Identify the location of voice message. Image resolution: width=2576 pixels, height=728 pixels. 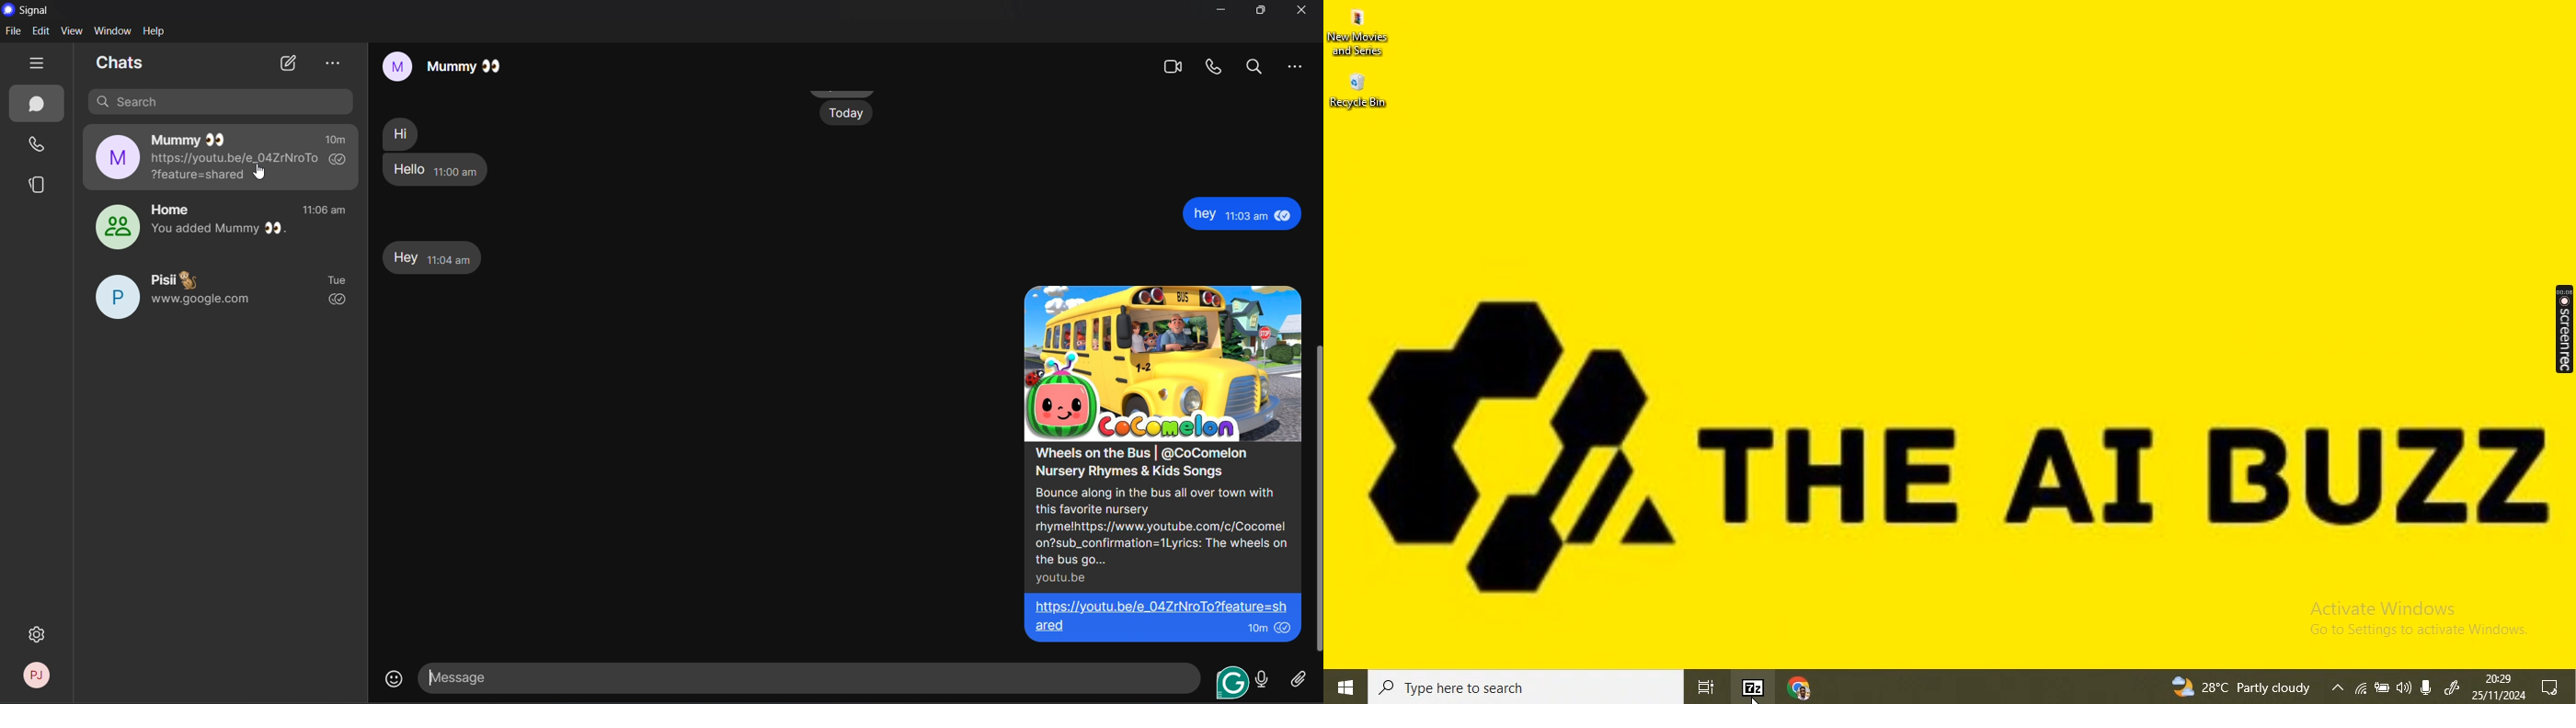
(1267, 683).